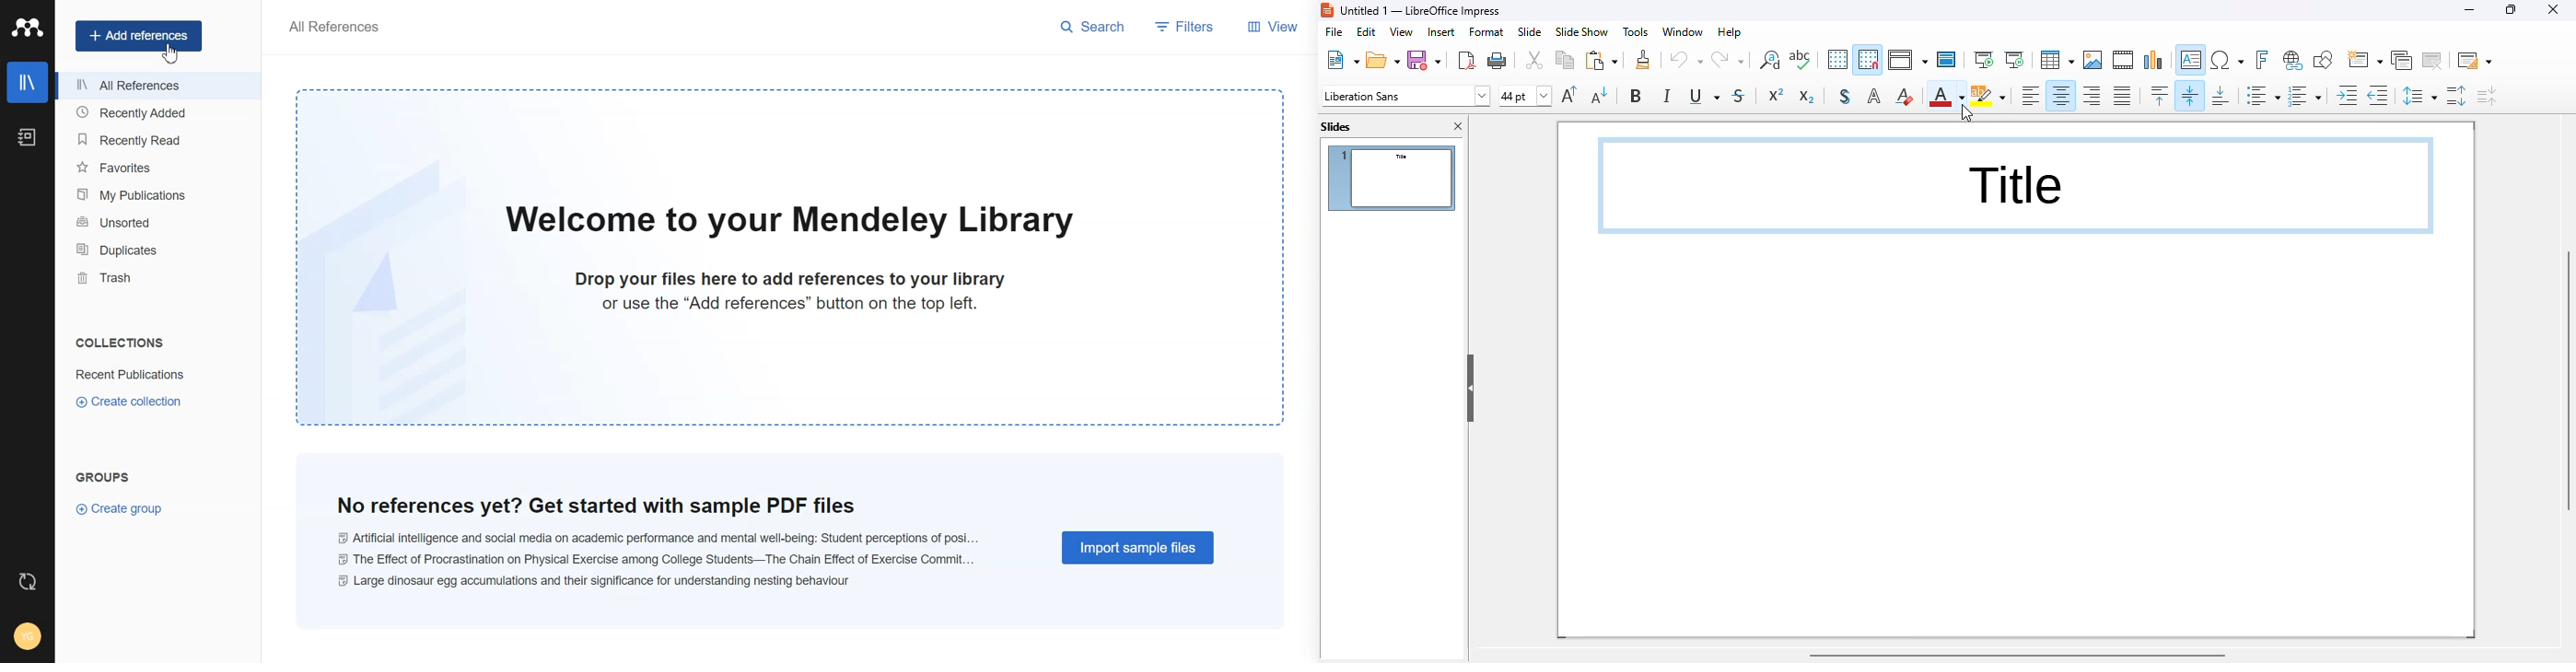 This screenshot has width=2576, height=672. Describe the element at coordinates (2154, 60) in the screenshot. I see `insert chart` at that location.